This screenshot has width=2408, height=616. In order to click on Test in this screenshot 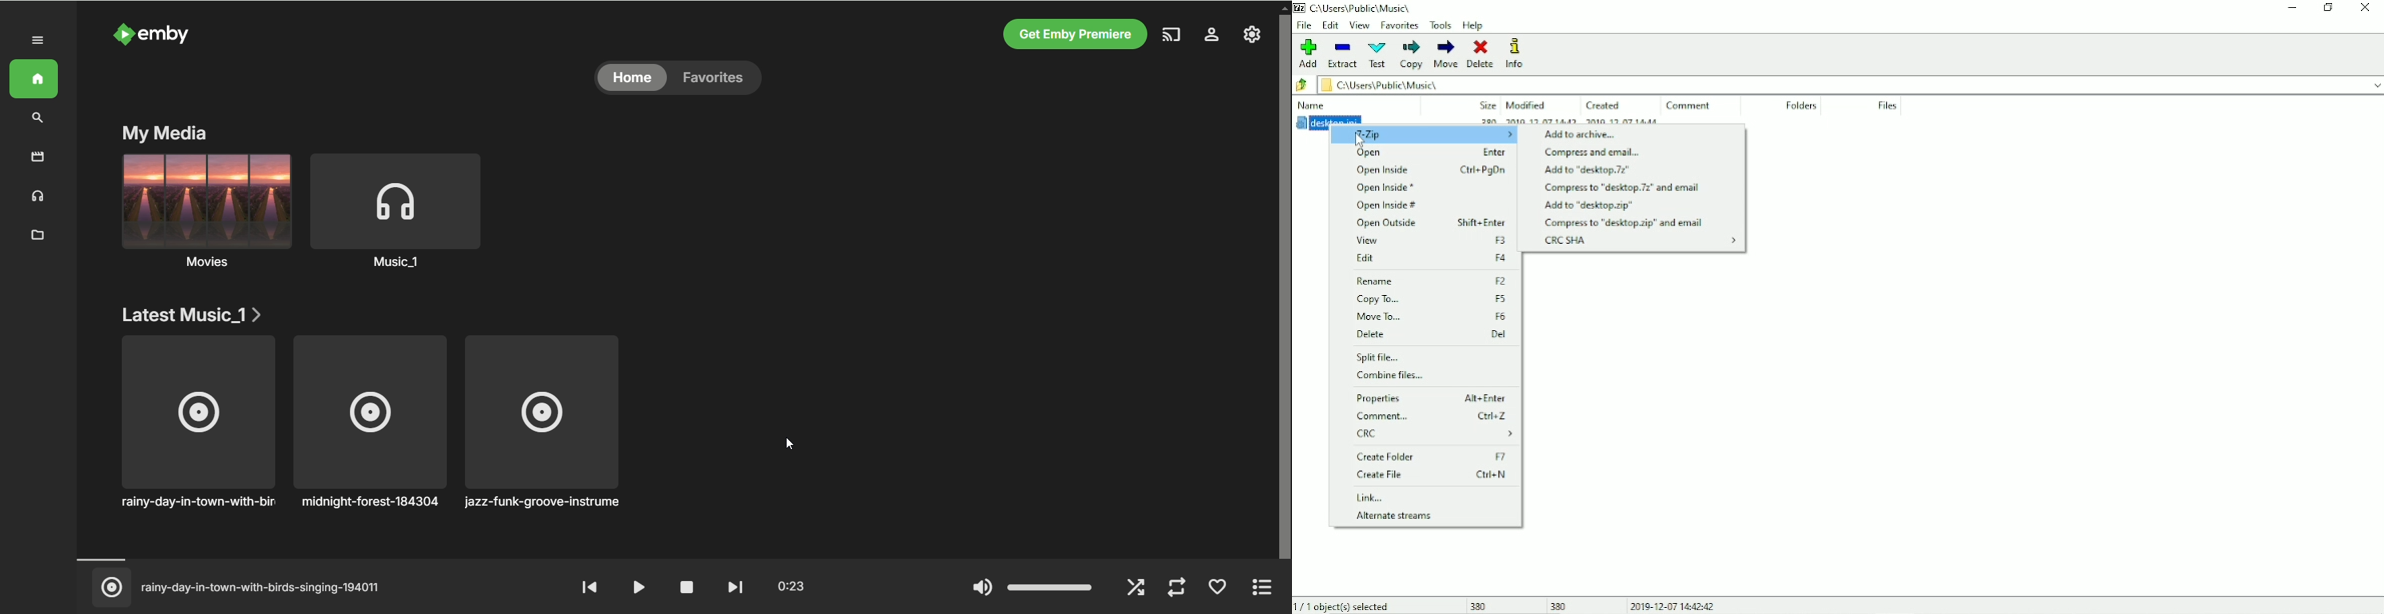, I will do `click(1377, 55)`.